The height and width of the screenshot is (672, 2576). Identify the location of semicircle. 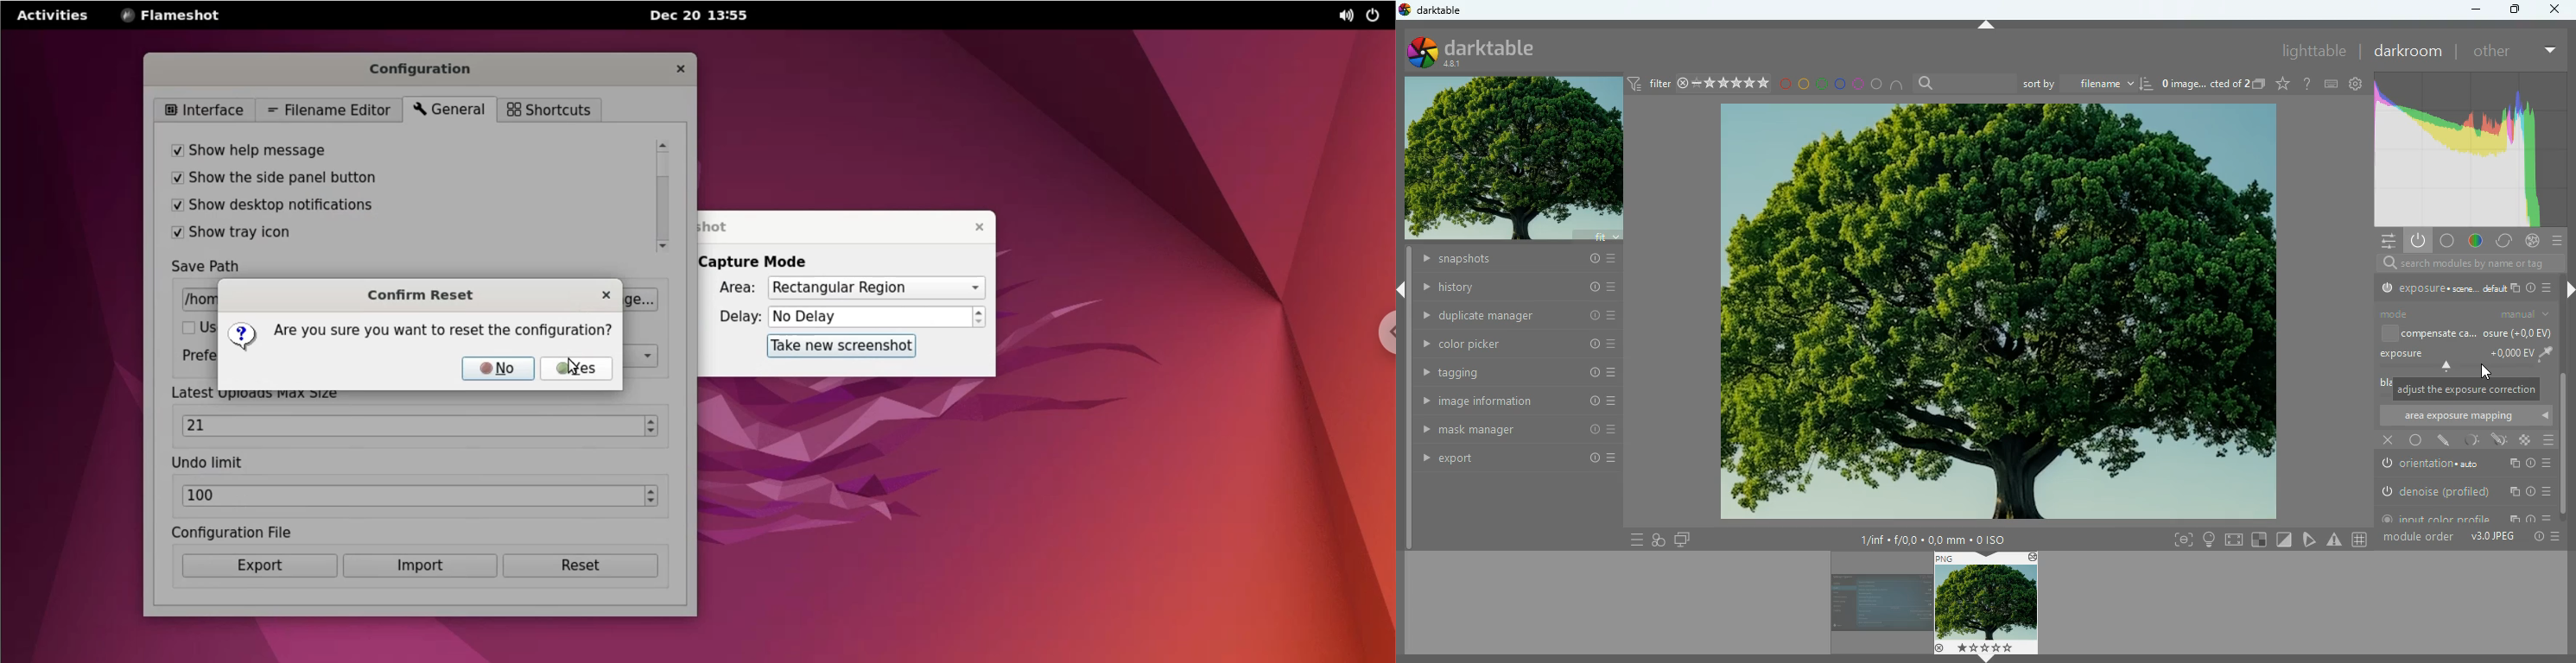
(1898, 85).